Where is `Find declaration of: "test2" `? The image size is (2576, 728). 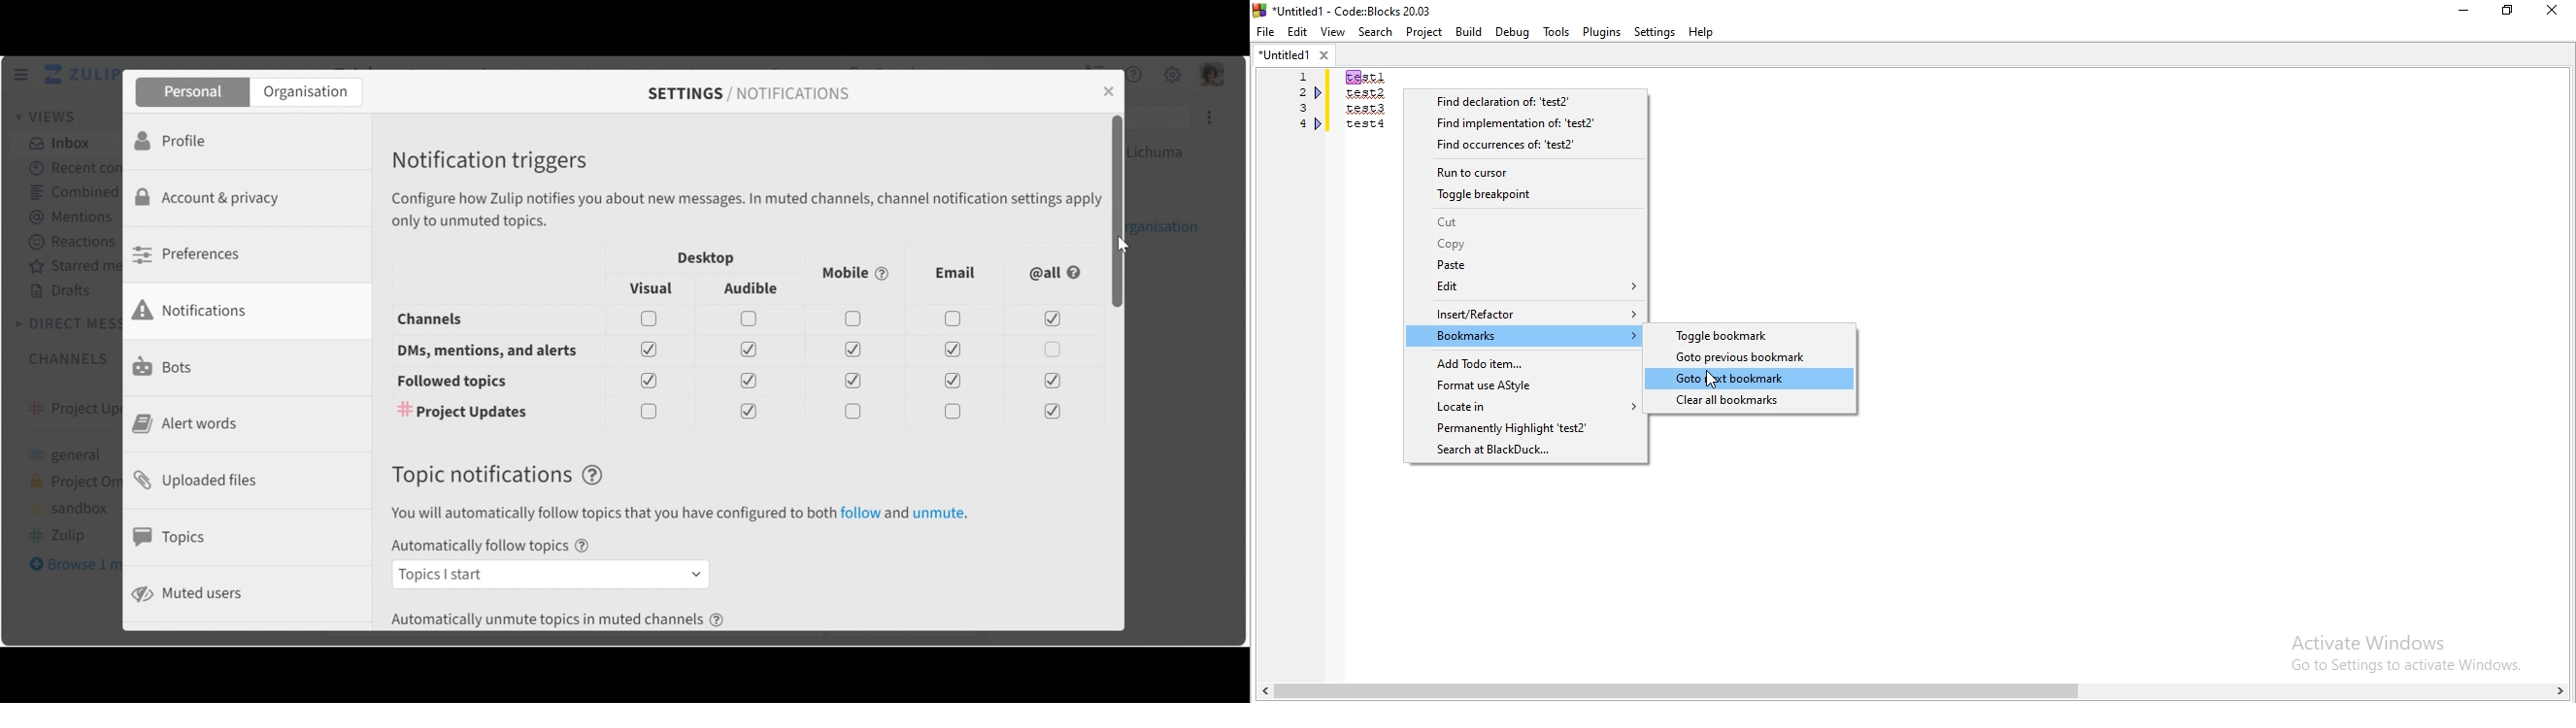
Find declaration of: "test2"  is located at coordinates (1528, 101).